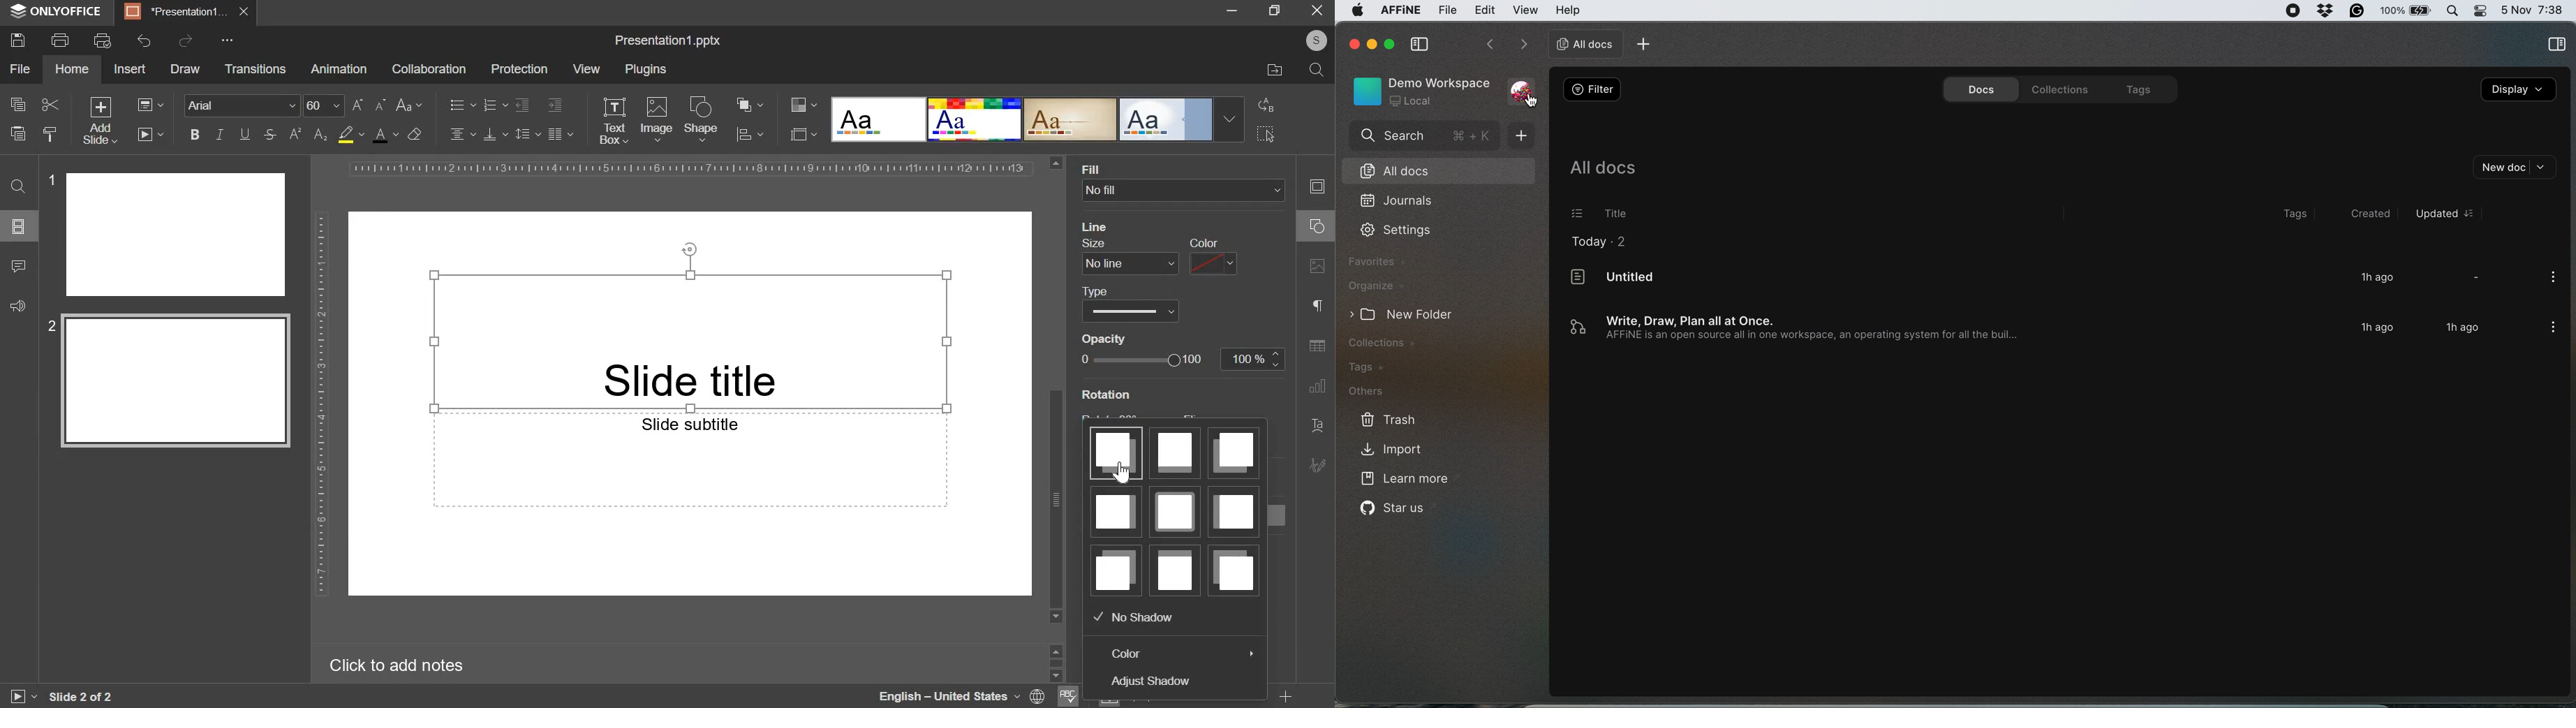  I want to click on add slide, so click(101, 121).